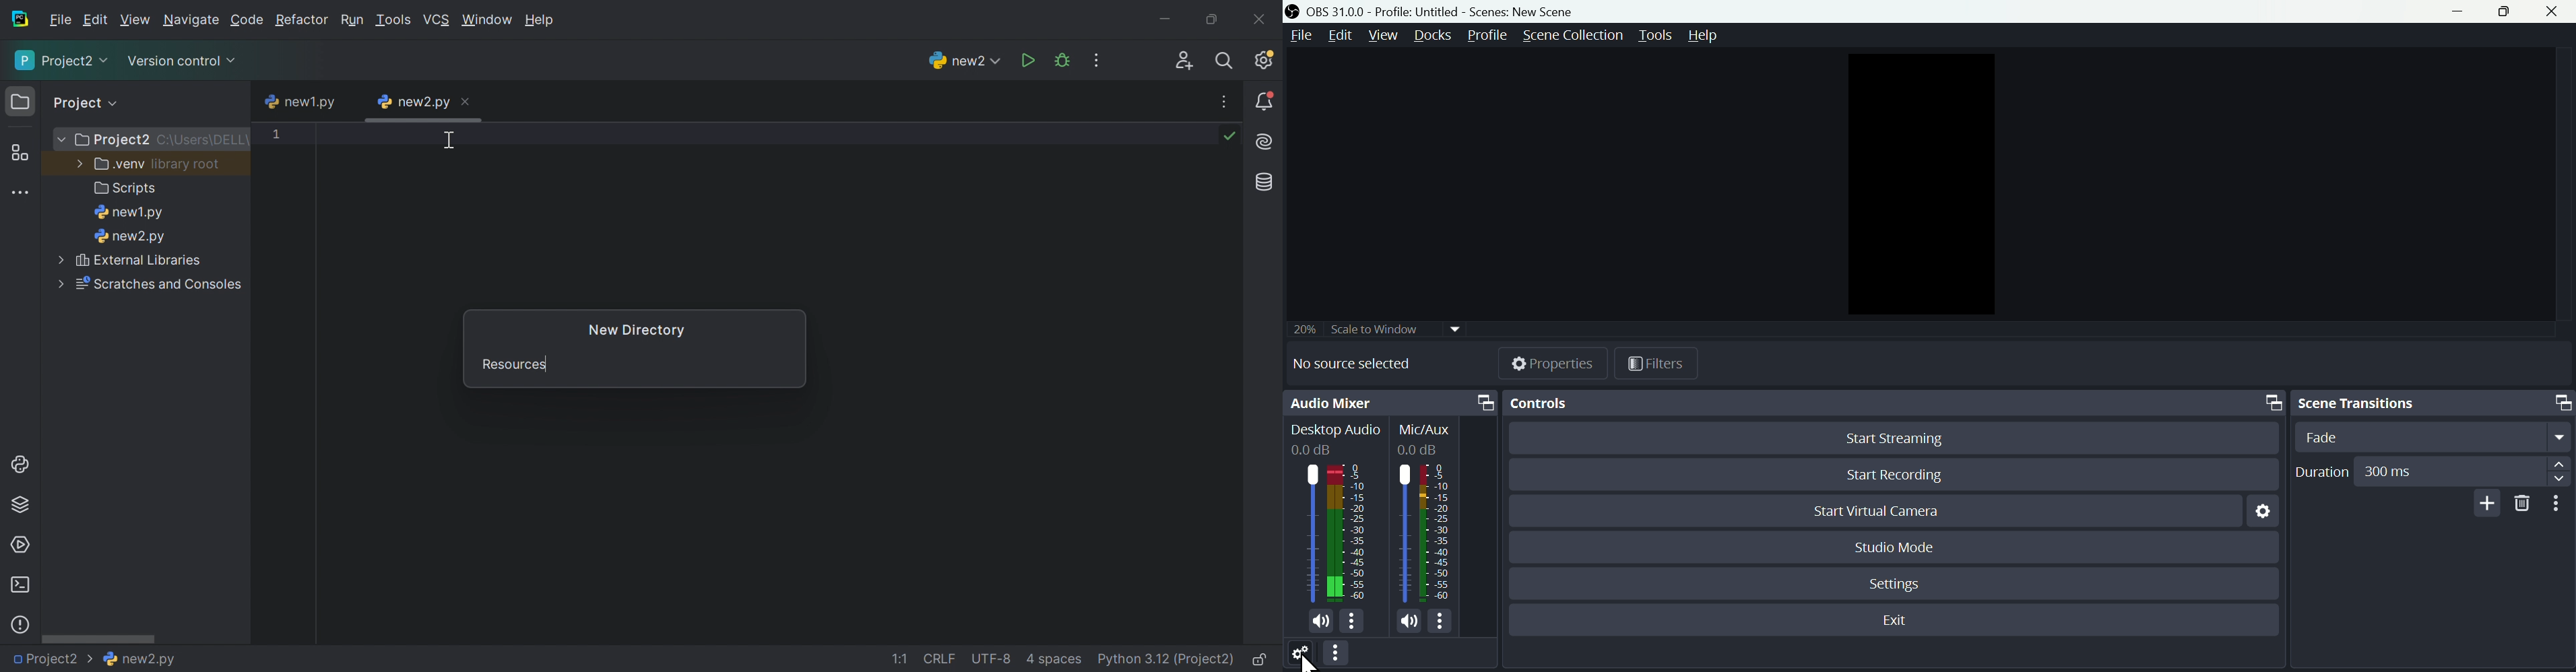  What do you see at coordinates (1299, 36) in the screenshot?
I see `File` at bounding box center [1299, 36].